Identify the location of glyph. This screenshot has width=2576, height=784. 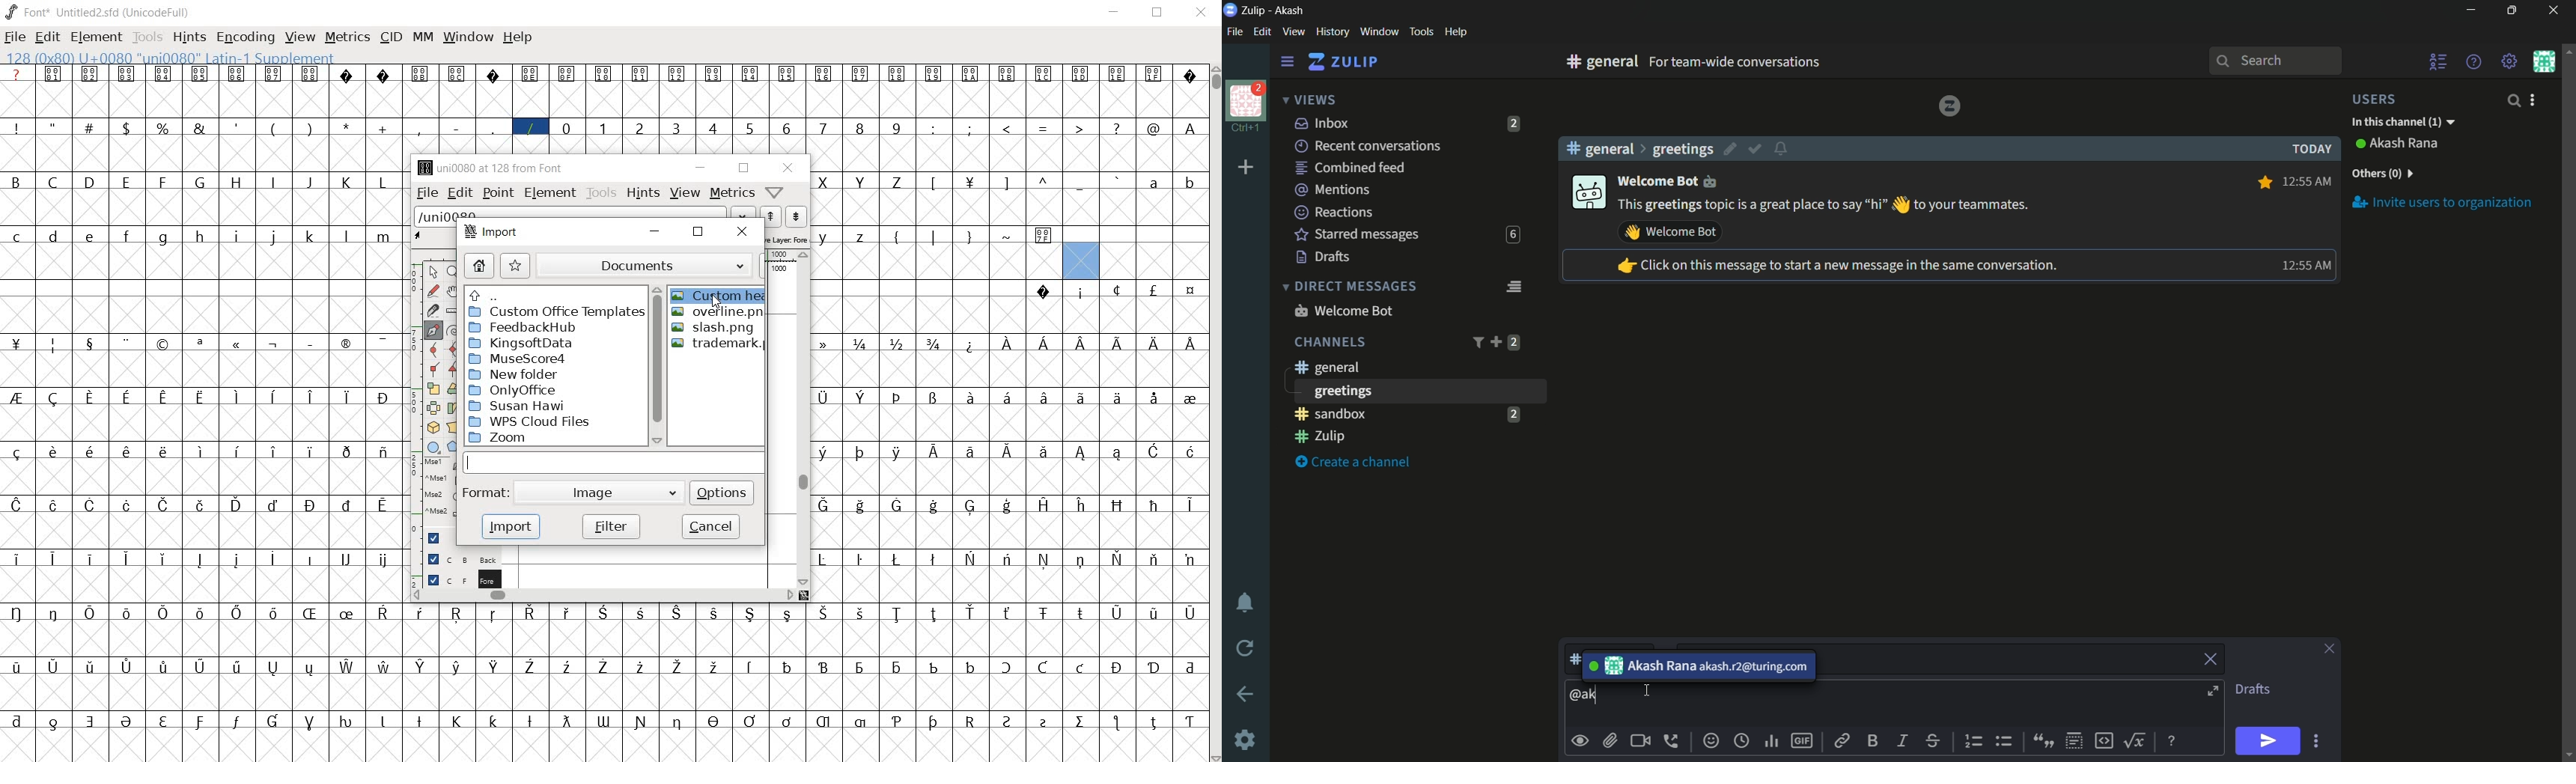
(823, 722).